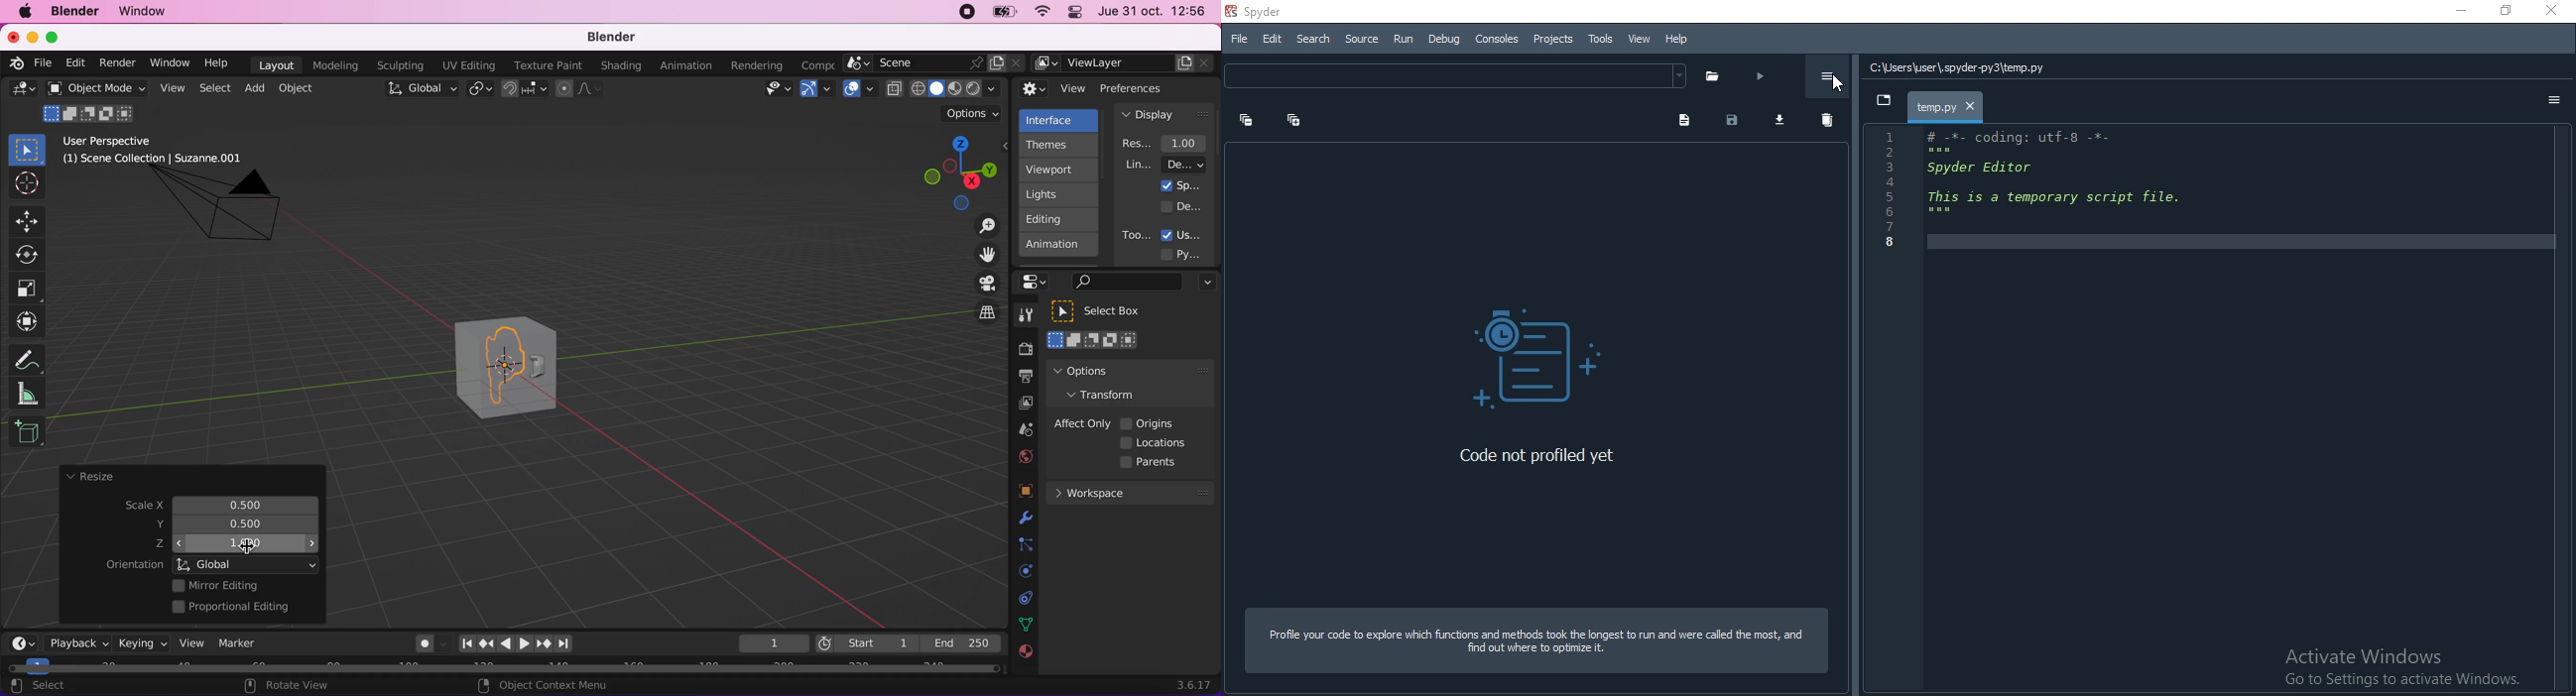 This screenshot has height=700, width=2576. What do you see at coordinates (2394, 667) in the screenshot?
I see `Activate Windows
Go to Settings to activate Windows.` at bounding box center [2394, 667].